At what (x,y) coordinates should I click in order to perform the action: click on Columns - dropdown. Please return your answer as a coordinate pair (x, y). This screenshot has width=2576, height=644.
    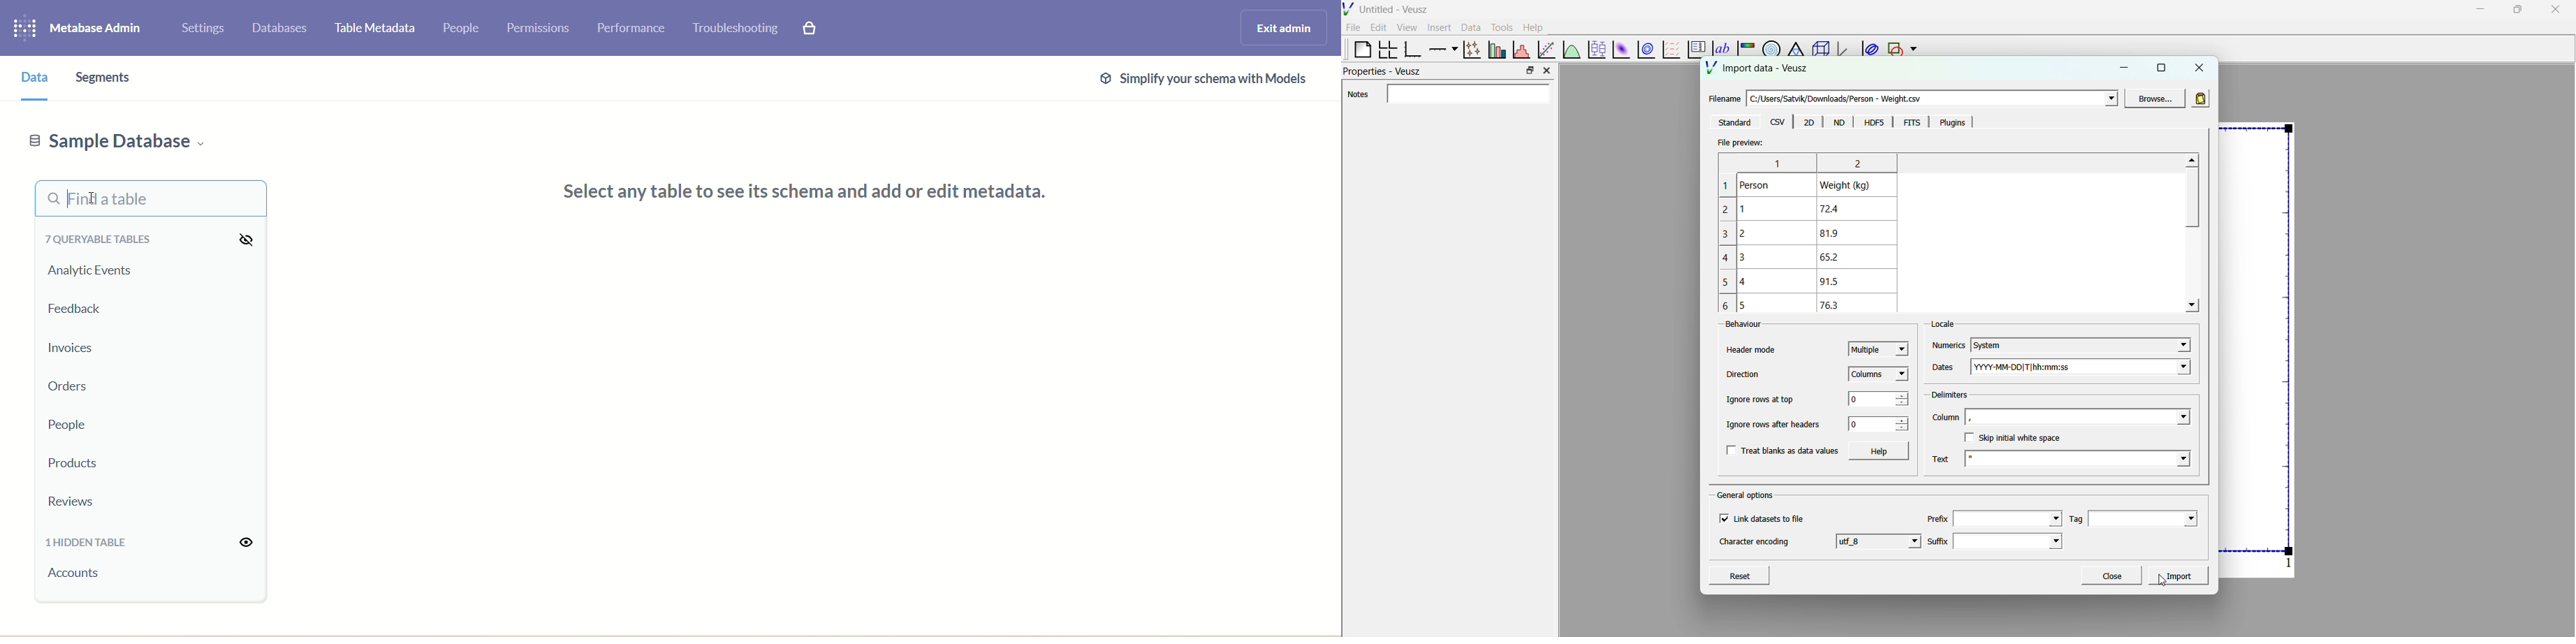
    Looking at the image, I should click on (1879, 375).